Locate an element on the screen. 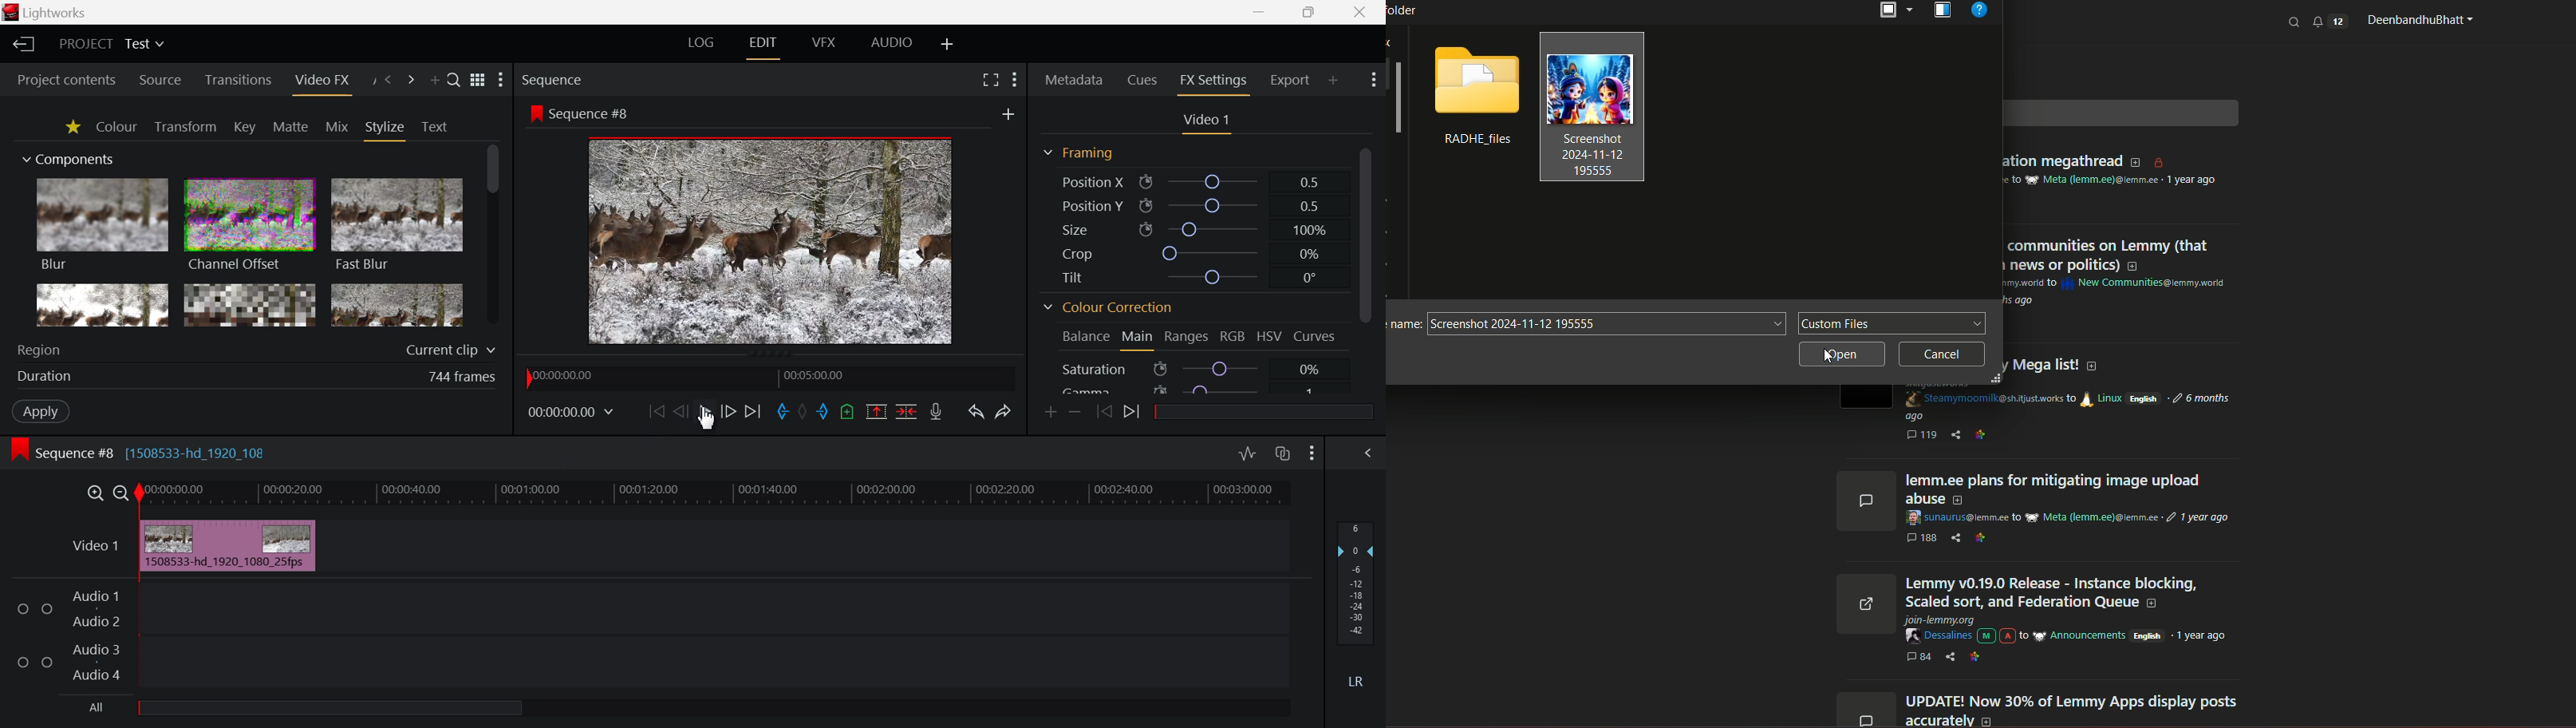 This screenshot has width=2576, height=728. Inserted Clip is located at coordinates (230, 545).